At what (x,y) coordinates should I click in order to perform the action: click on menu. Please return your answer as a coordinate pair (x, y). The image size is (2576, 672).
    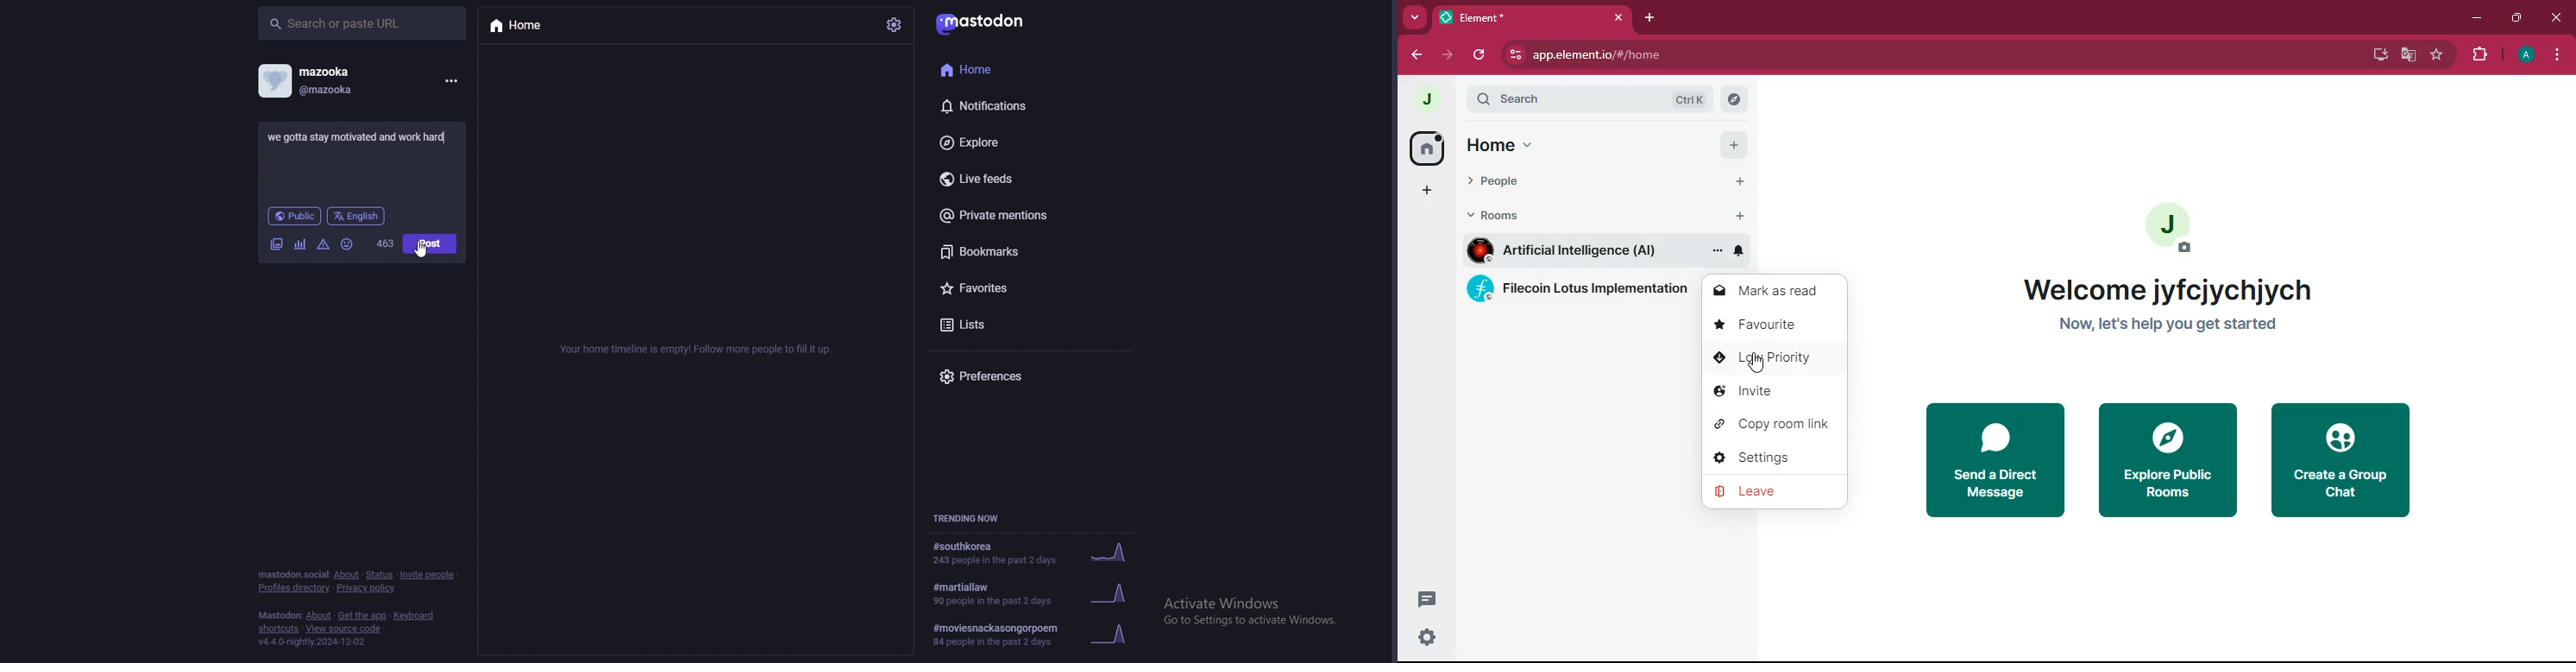
    Looking at the image, I should click on (2559, 55).